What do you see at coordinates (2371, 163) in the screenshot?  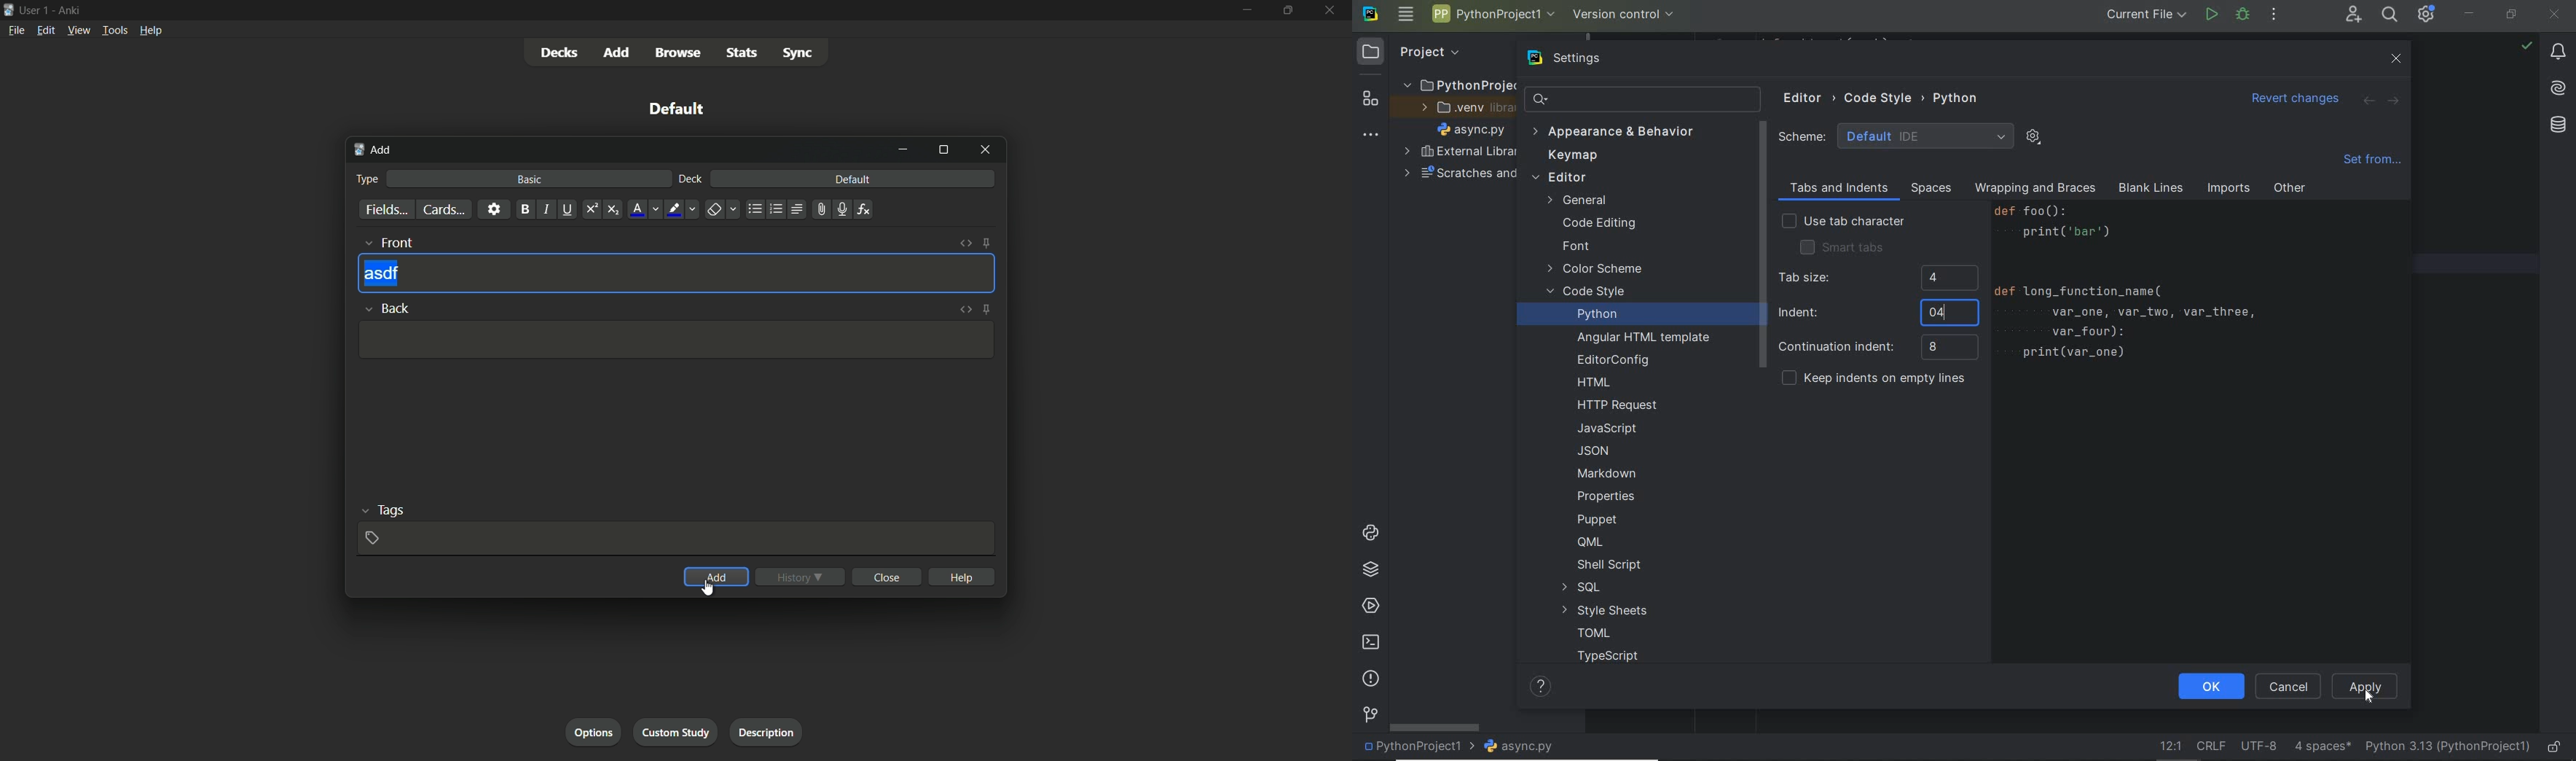 I see `set from` at bounding box center [2371, 163].